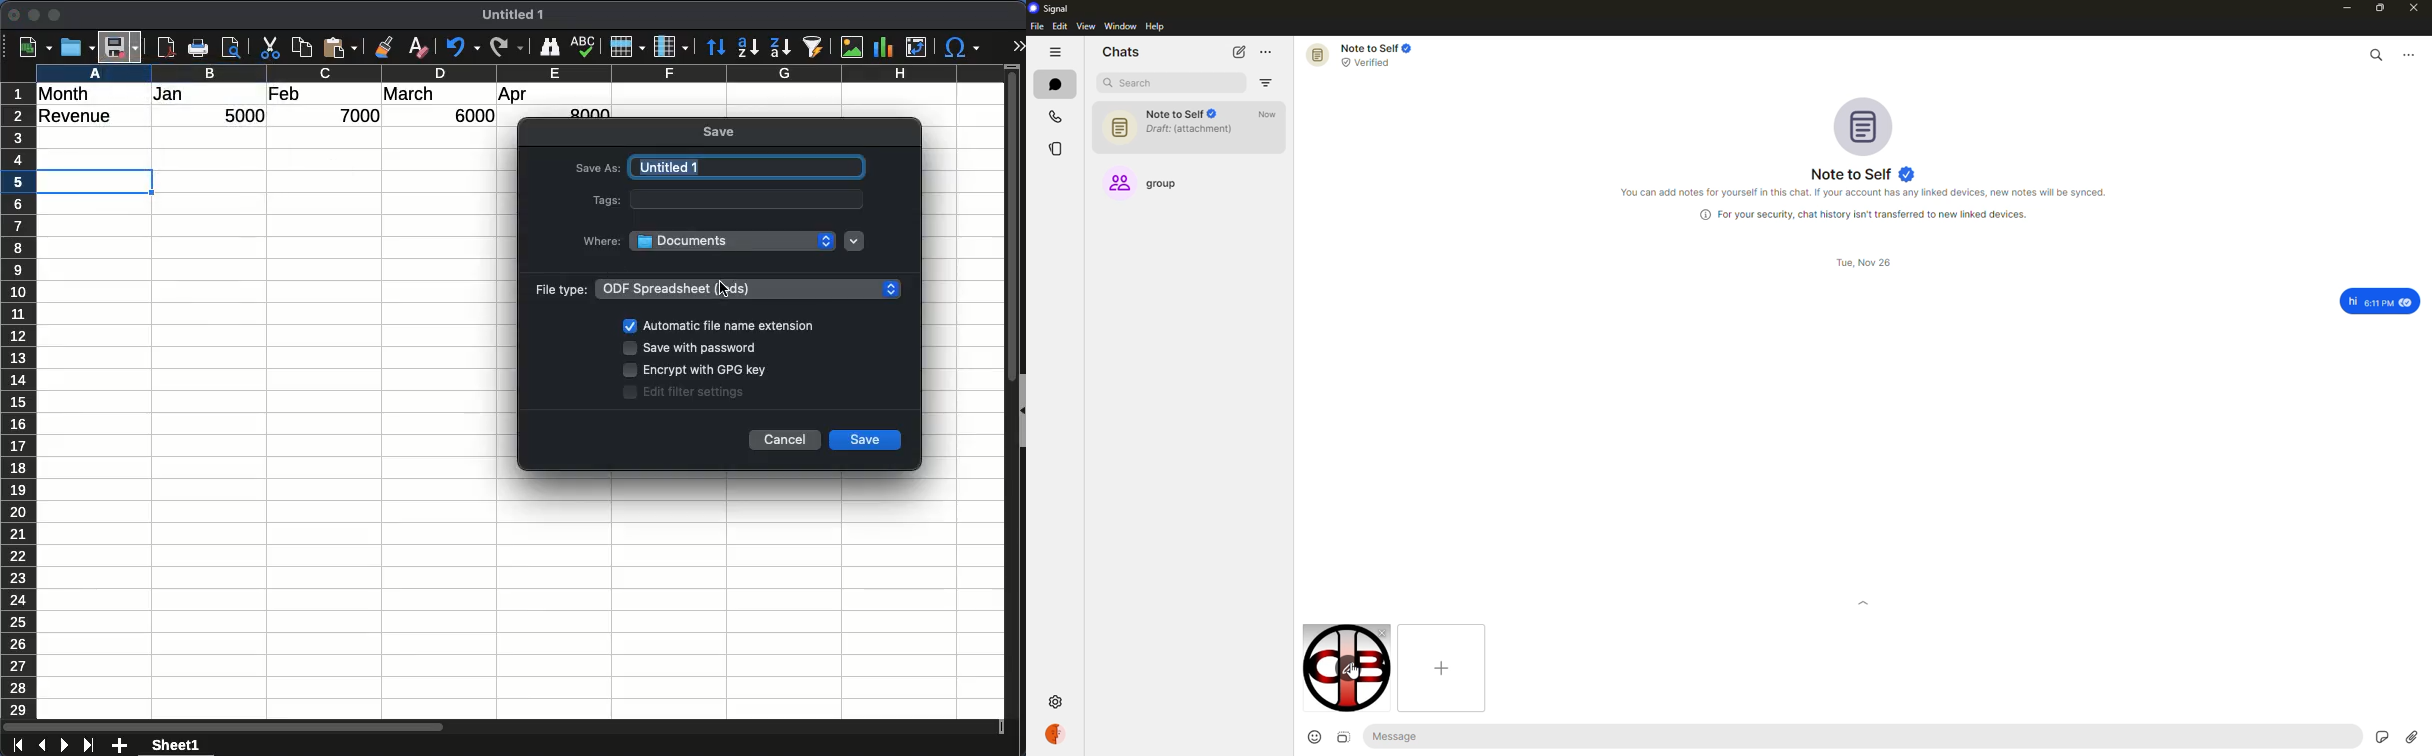  What do you see at coordinates (855, 242) in the screenshot?
I see `dropdown` at bounding box center [855, 242].